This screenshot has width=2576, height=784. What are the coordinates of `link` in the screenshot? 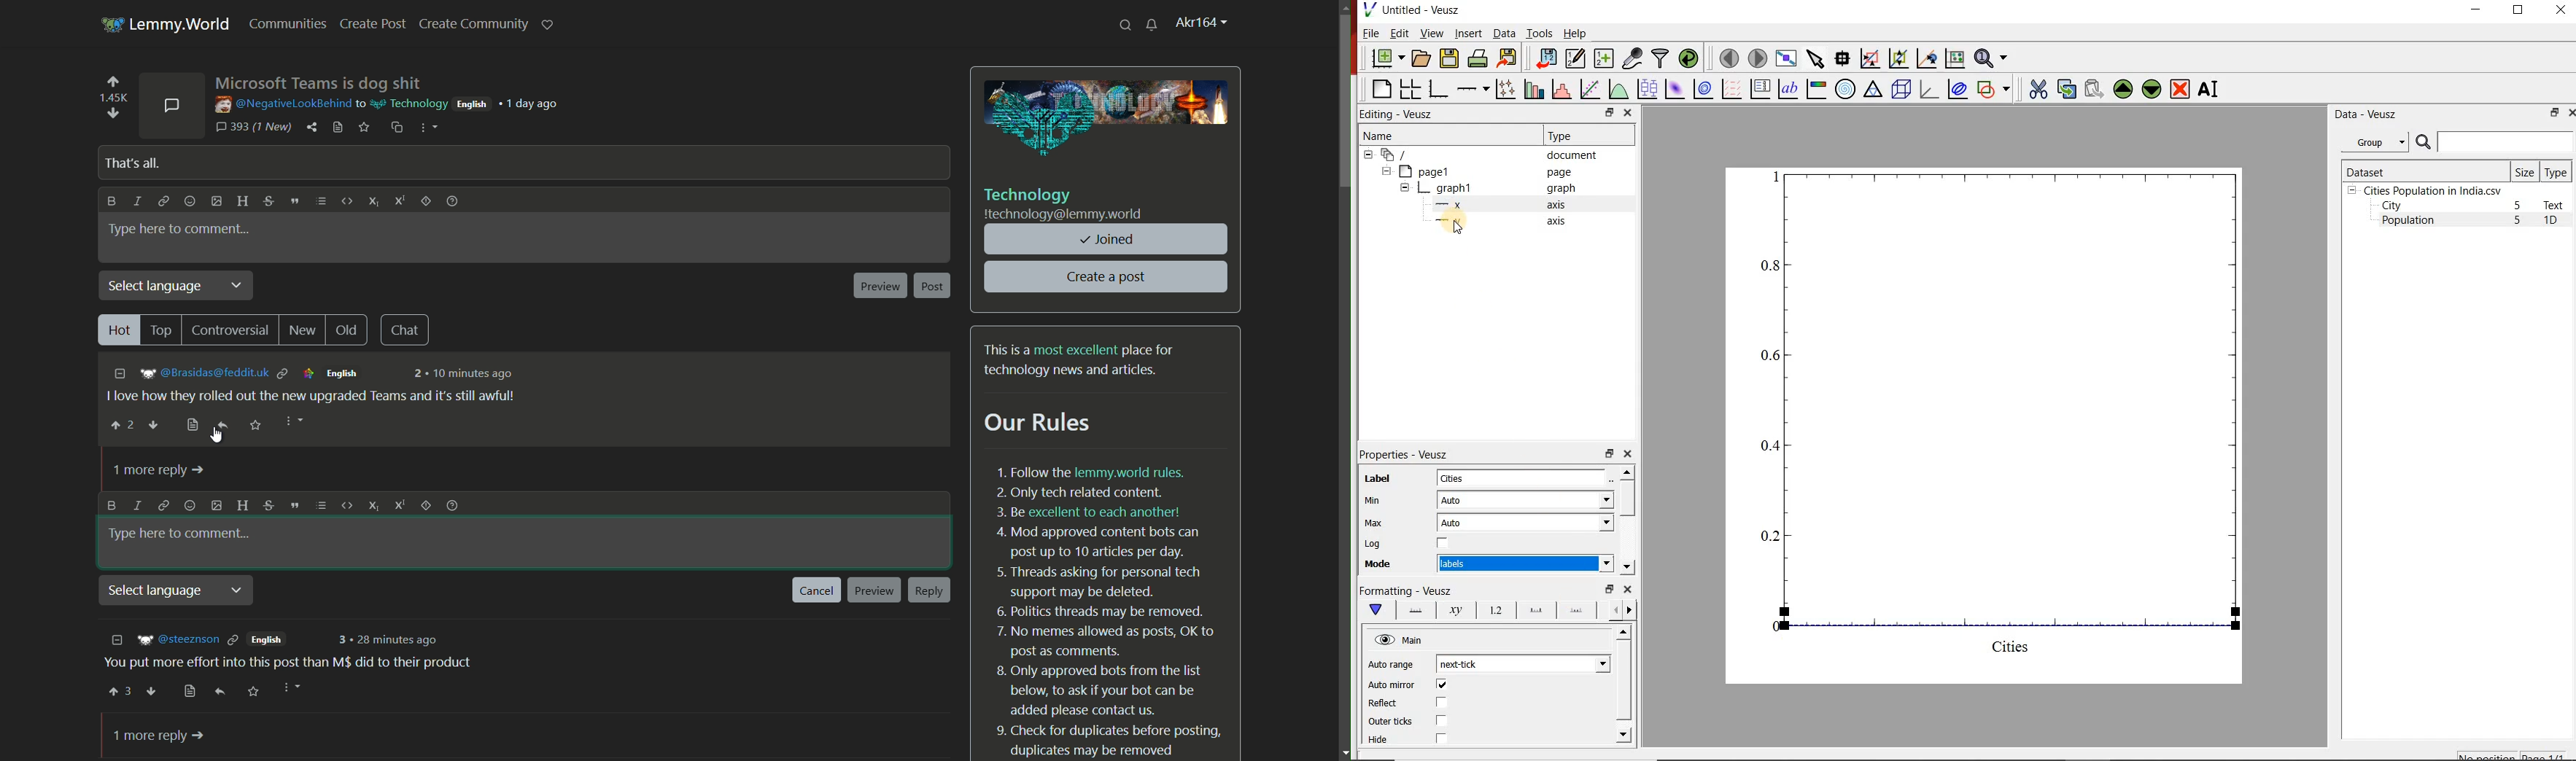 It's located at (164, 505).